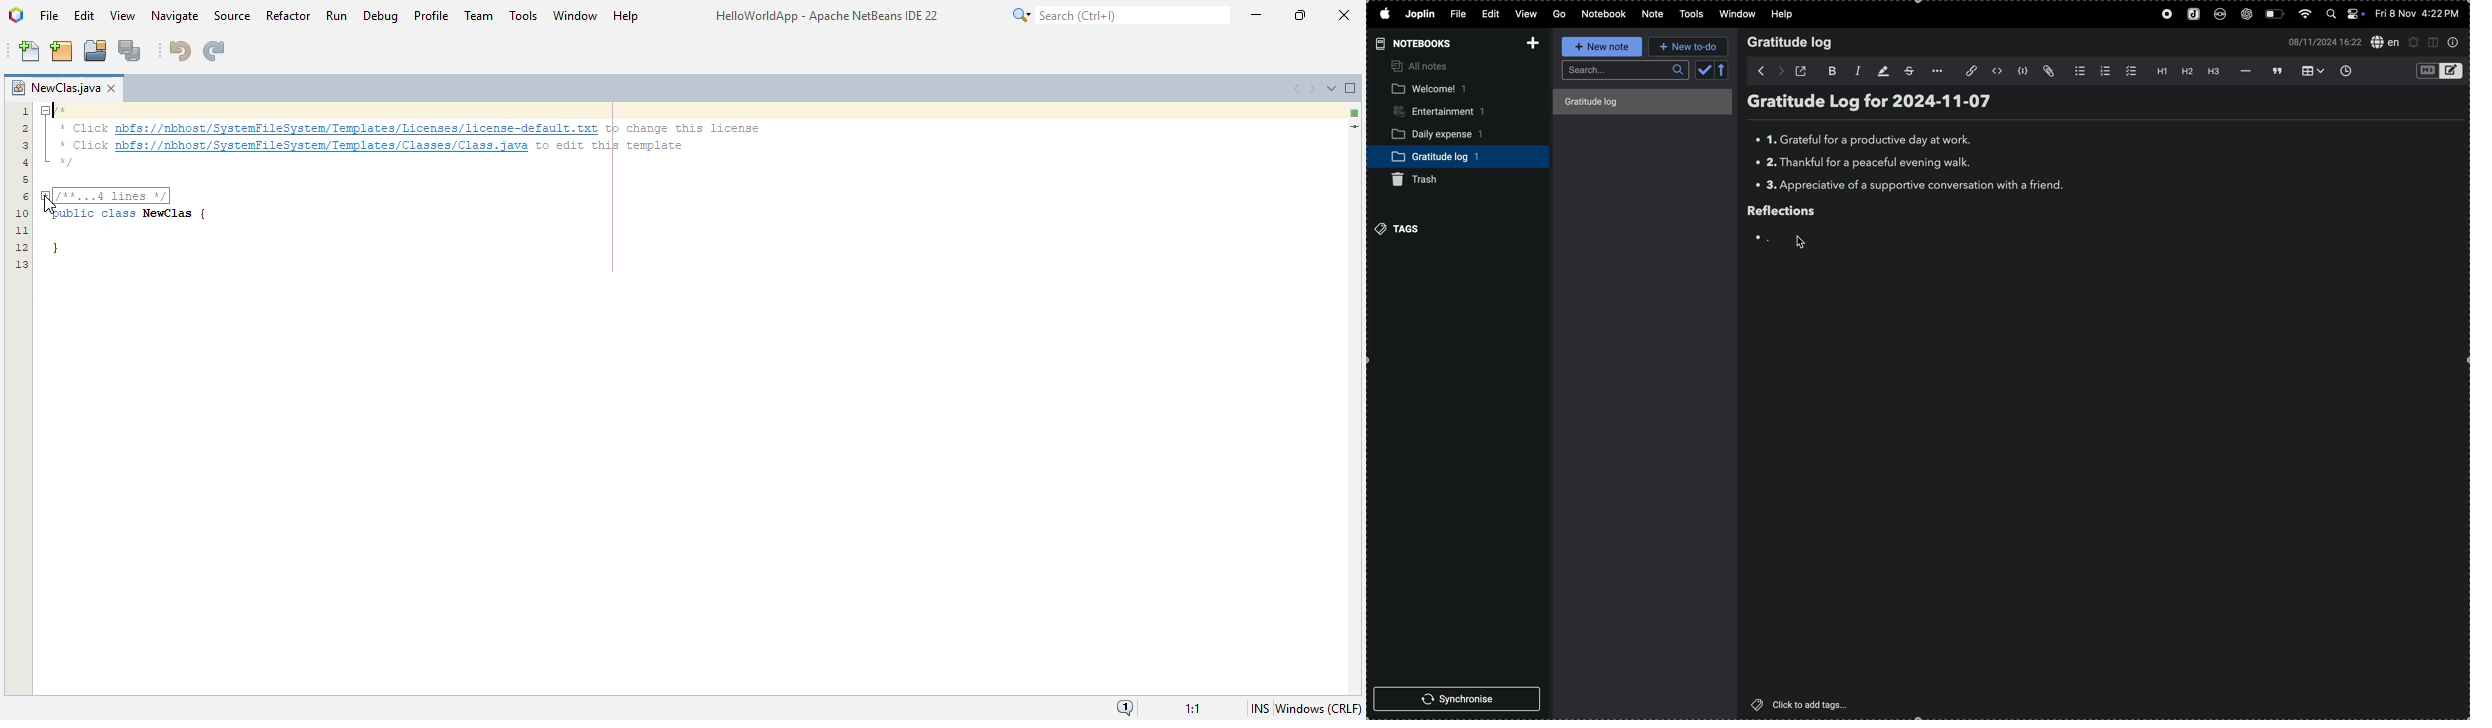 This screenshot has height=728, width=2492. I want to click on nextcloud, so click(2221, 14).